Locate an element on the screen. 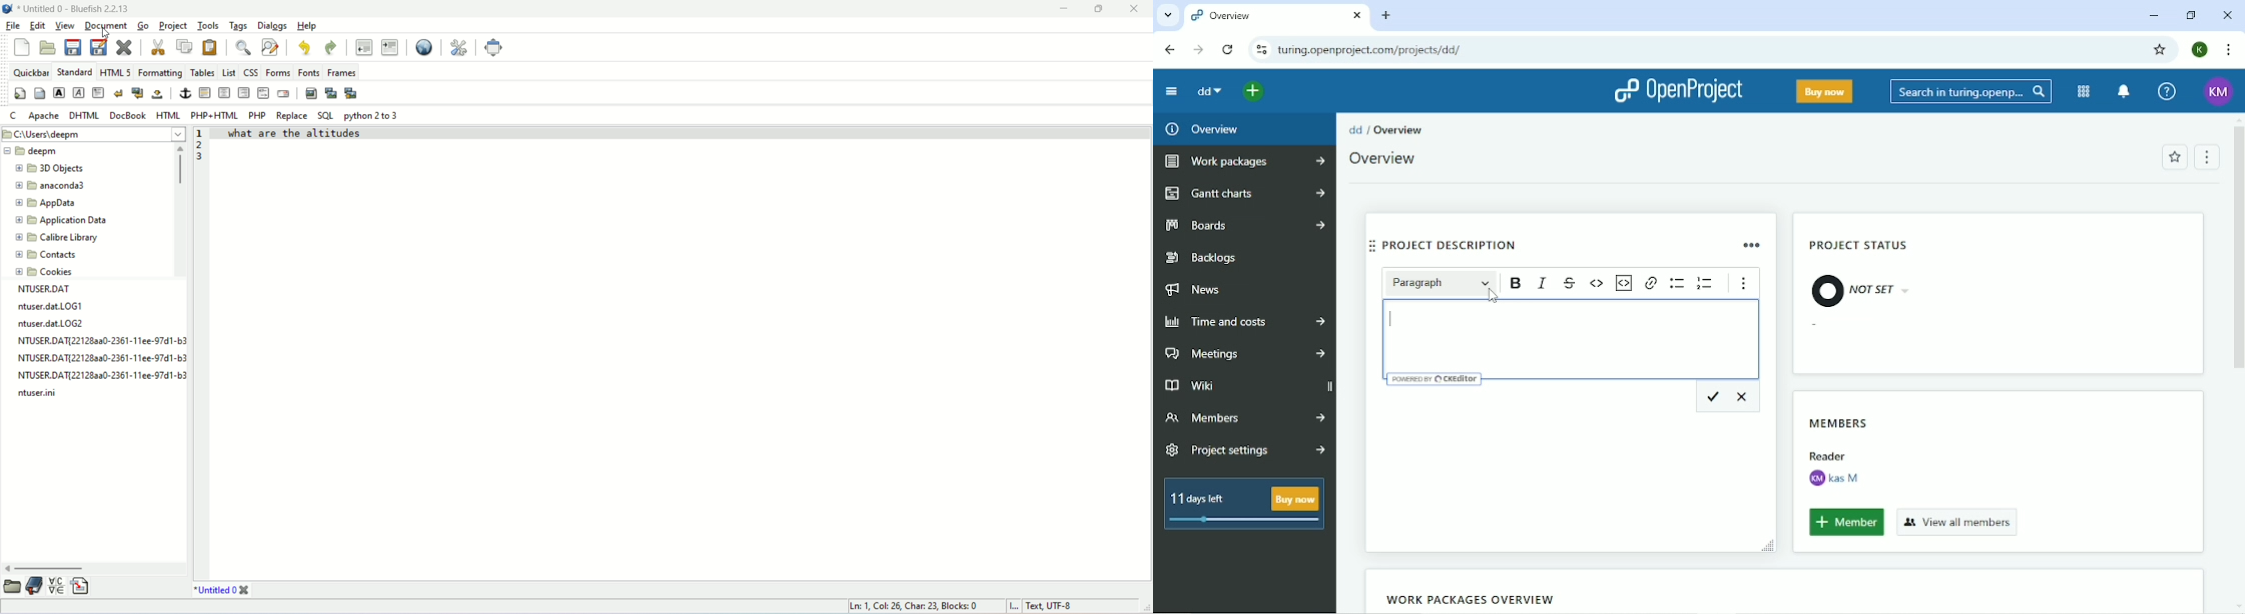  deepm is located at coordinates (31, 150).